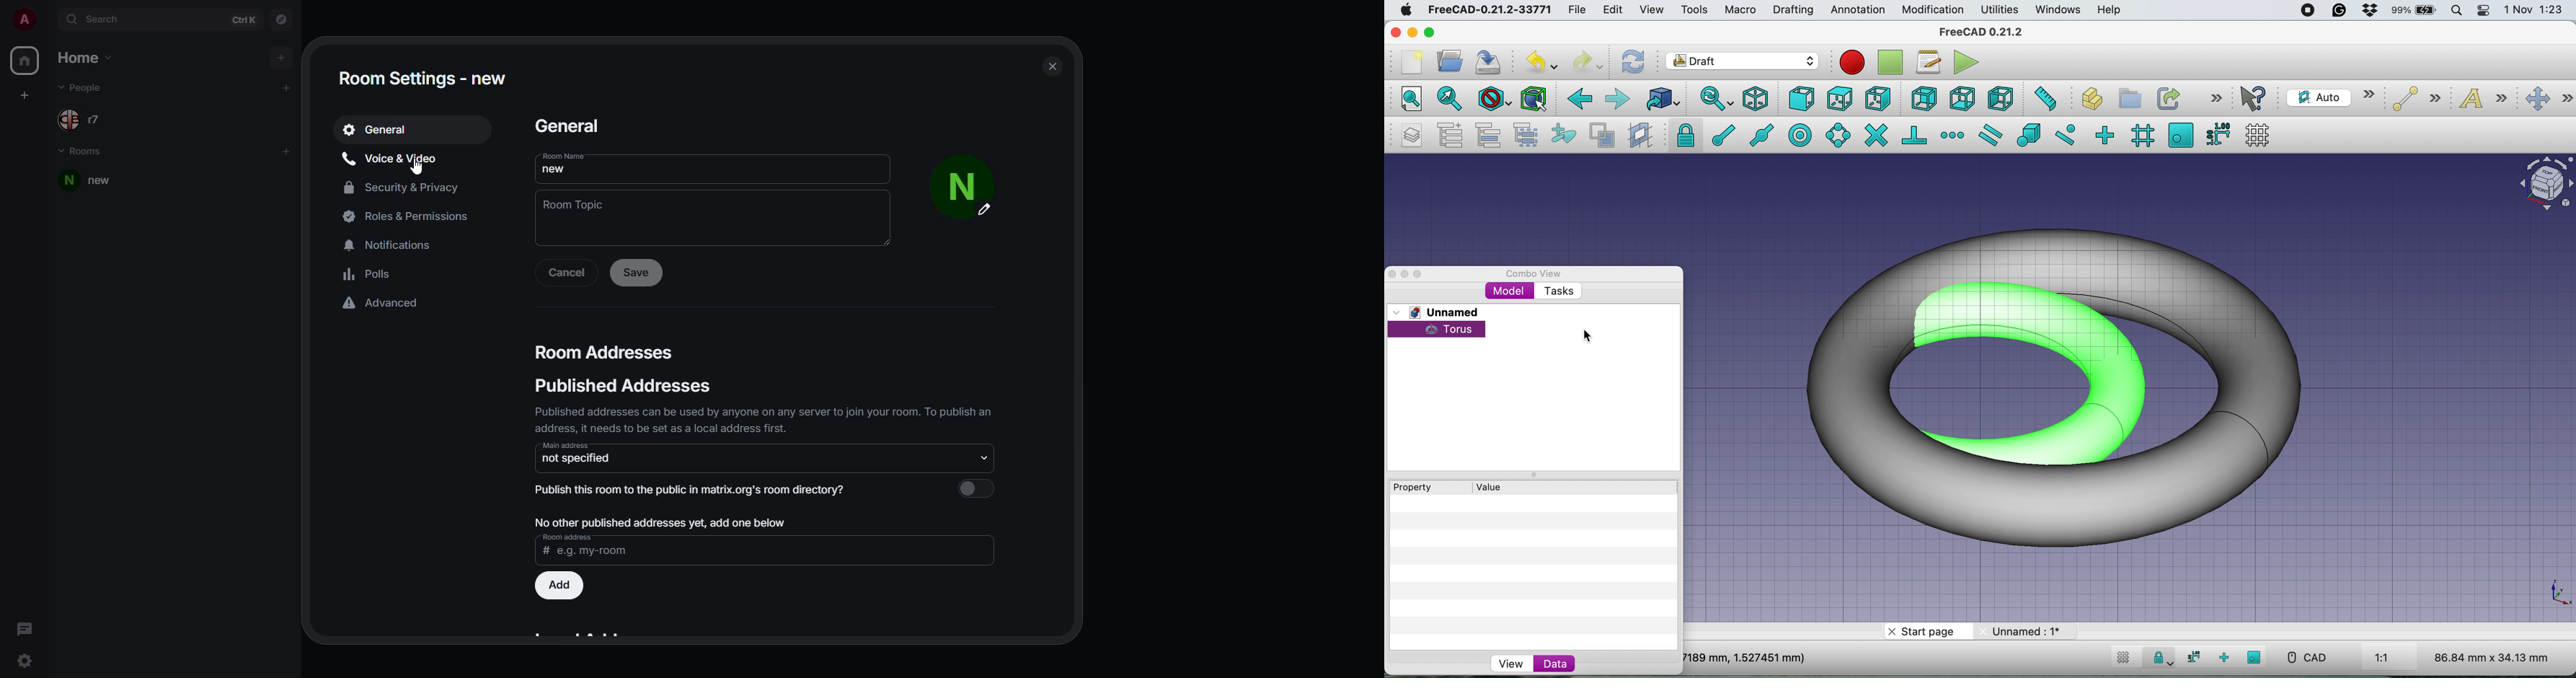 This screenshot has height=700, width=2576. Describe the element at coordinates (1852, 63) in the screenshot. I see `Macro recording` at that location.